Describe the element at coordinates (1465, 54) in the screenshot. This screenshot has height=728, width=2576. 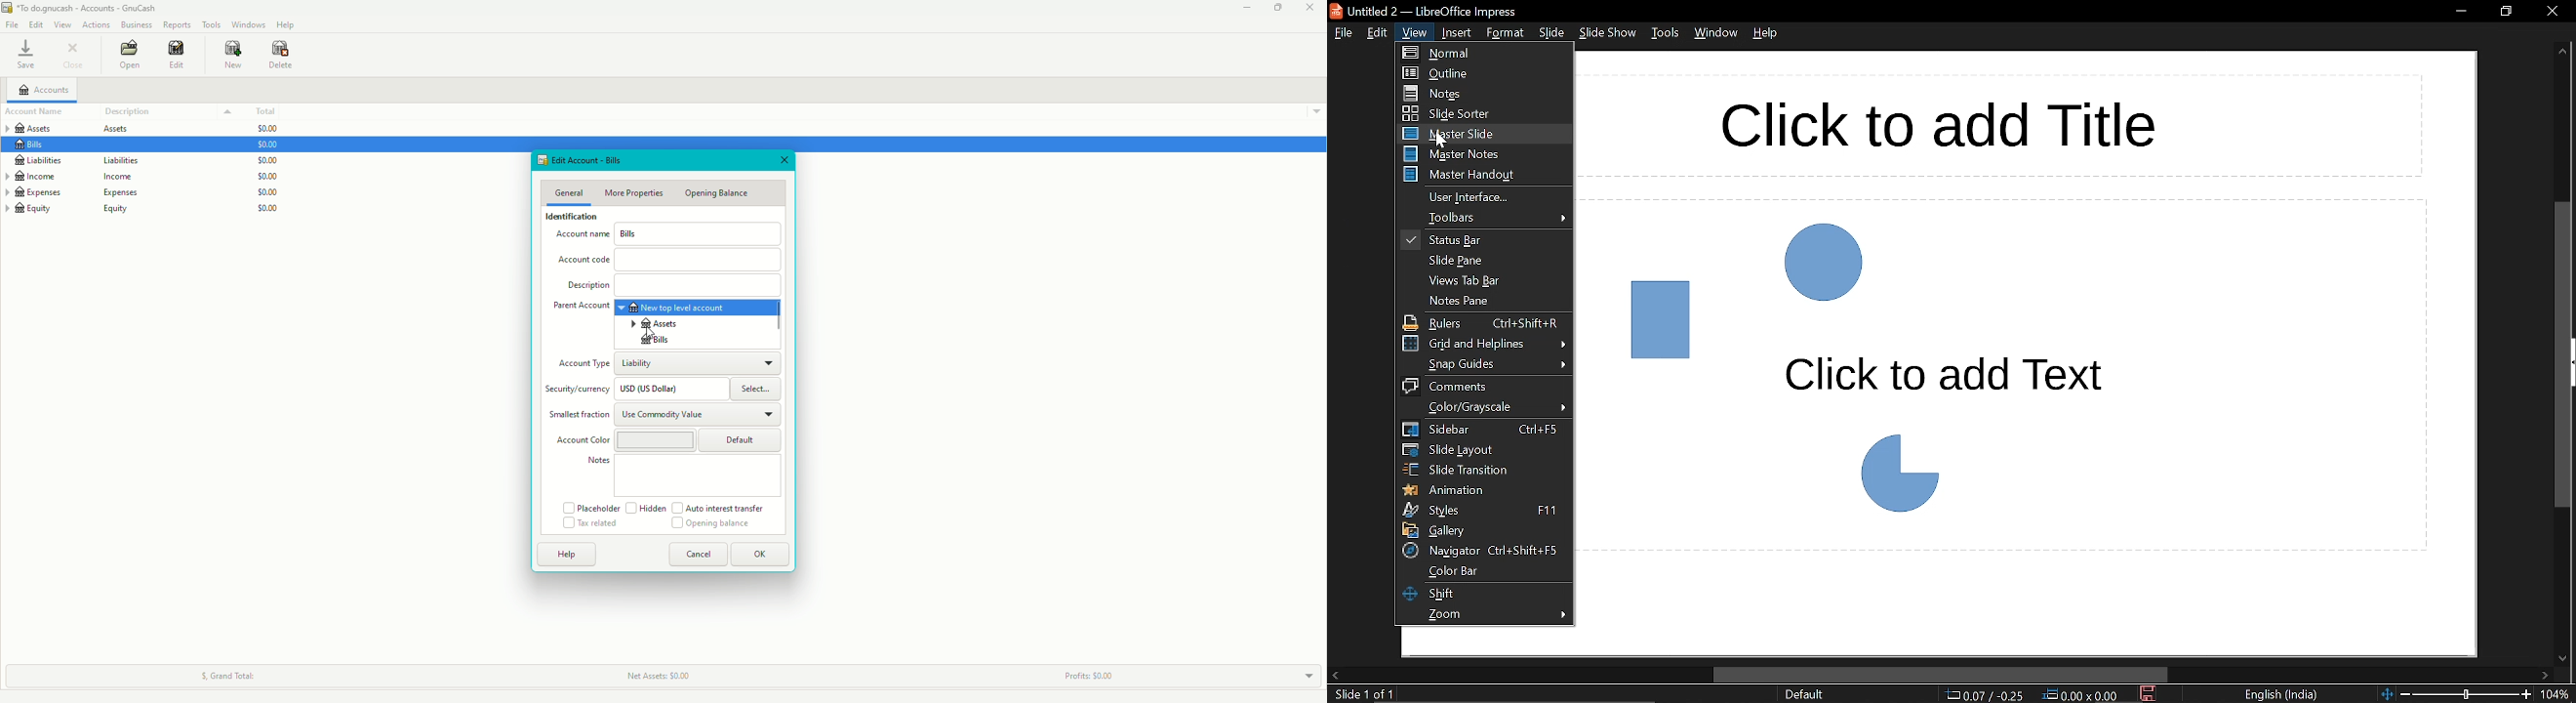
I see `Normal` at that location.